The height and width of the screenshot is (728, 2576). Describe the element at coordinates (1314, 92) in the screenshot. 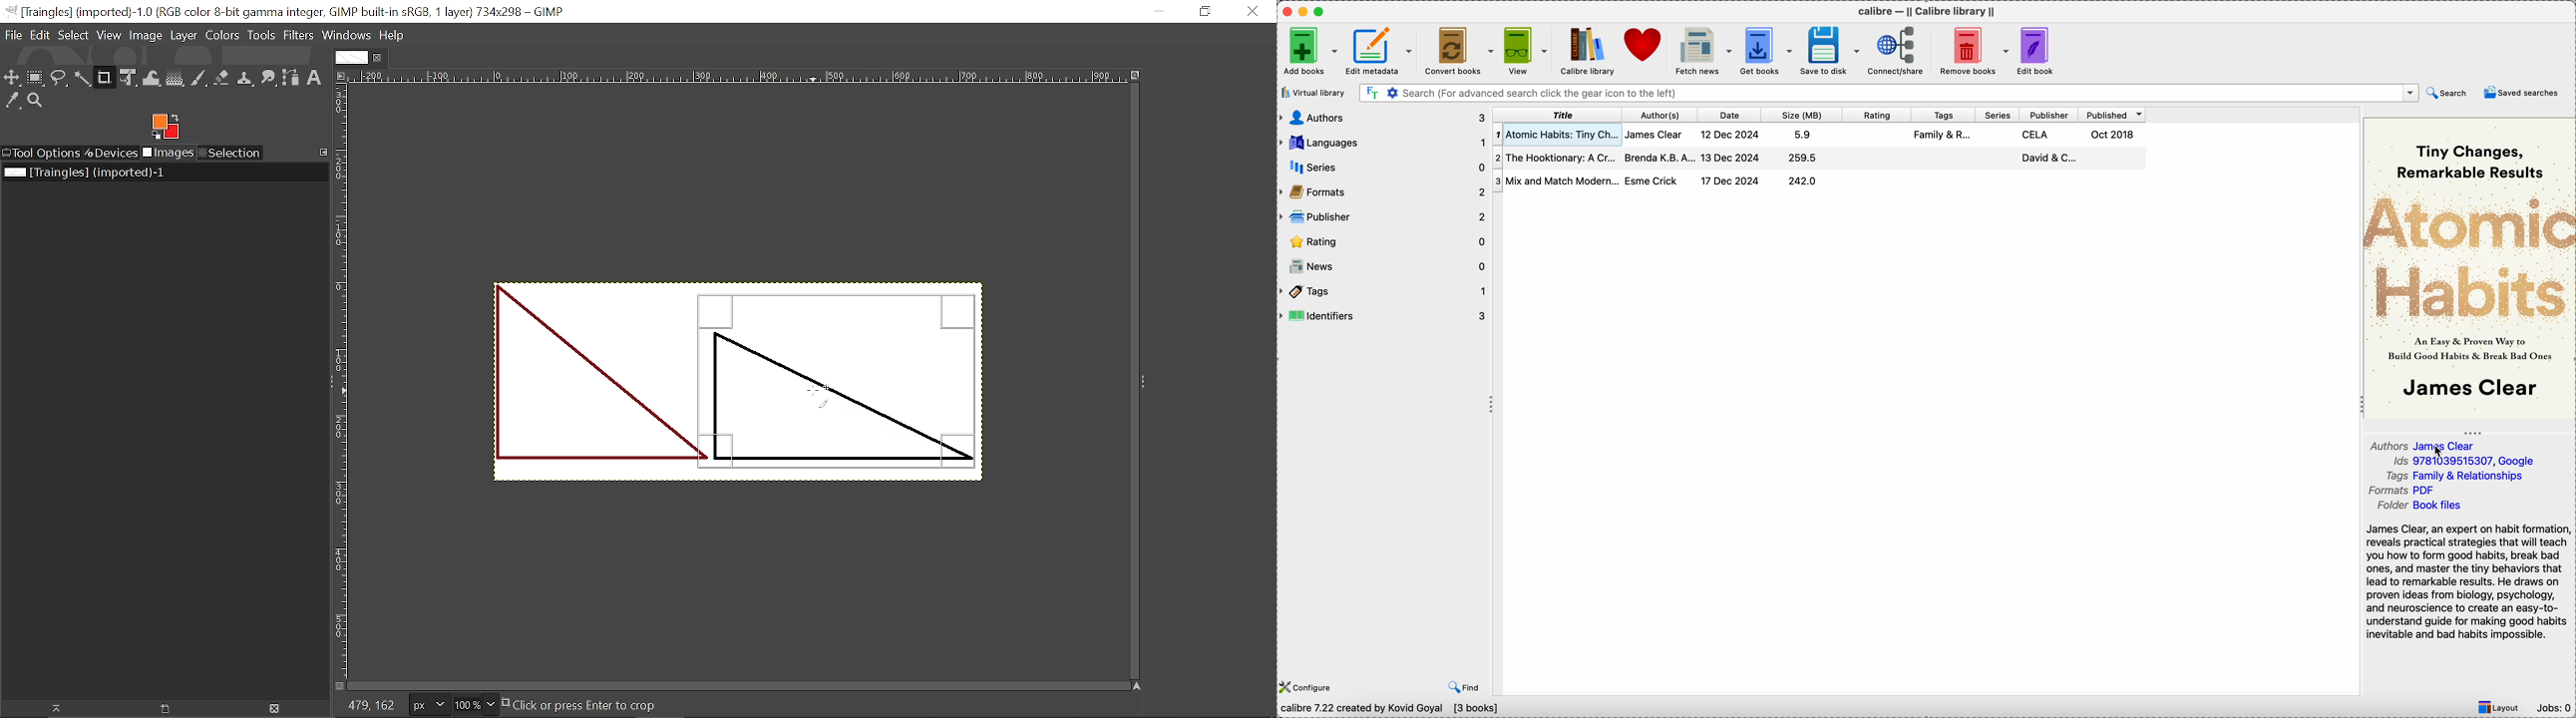

I see `virtual library` at that location.